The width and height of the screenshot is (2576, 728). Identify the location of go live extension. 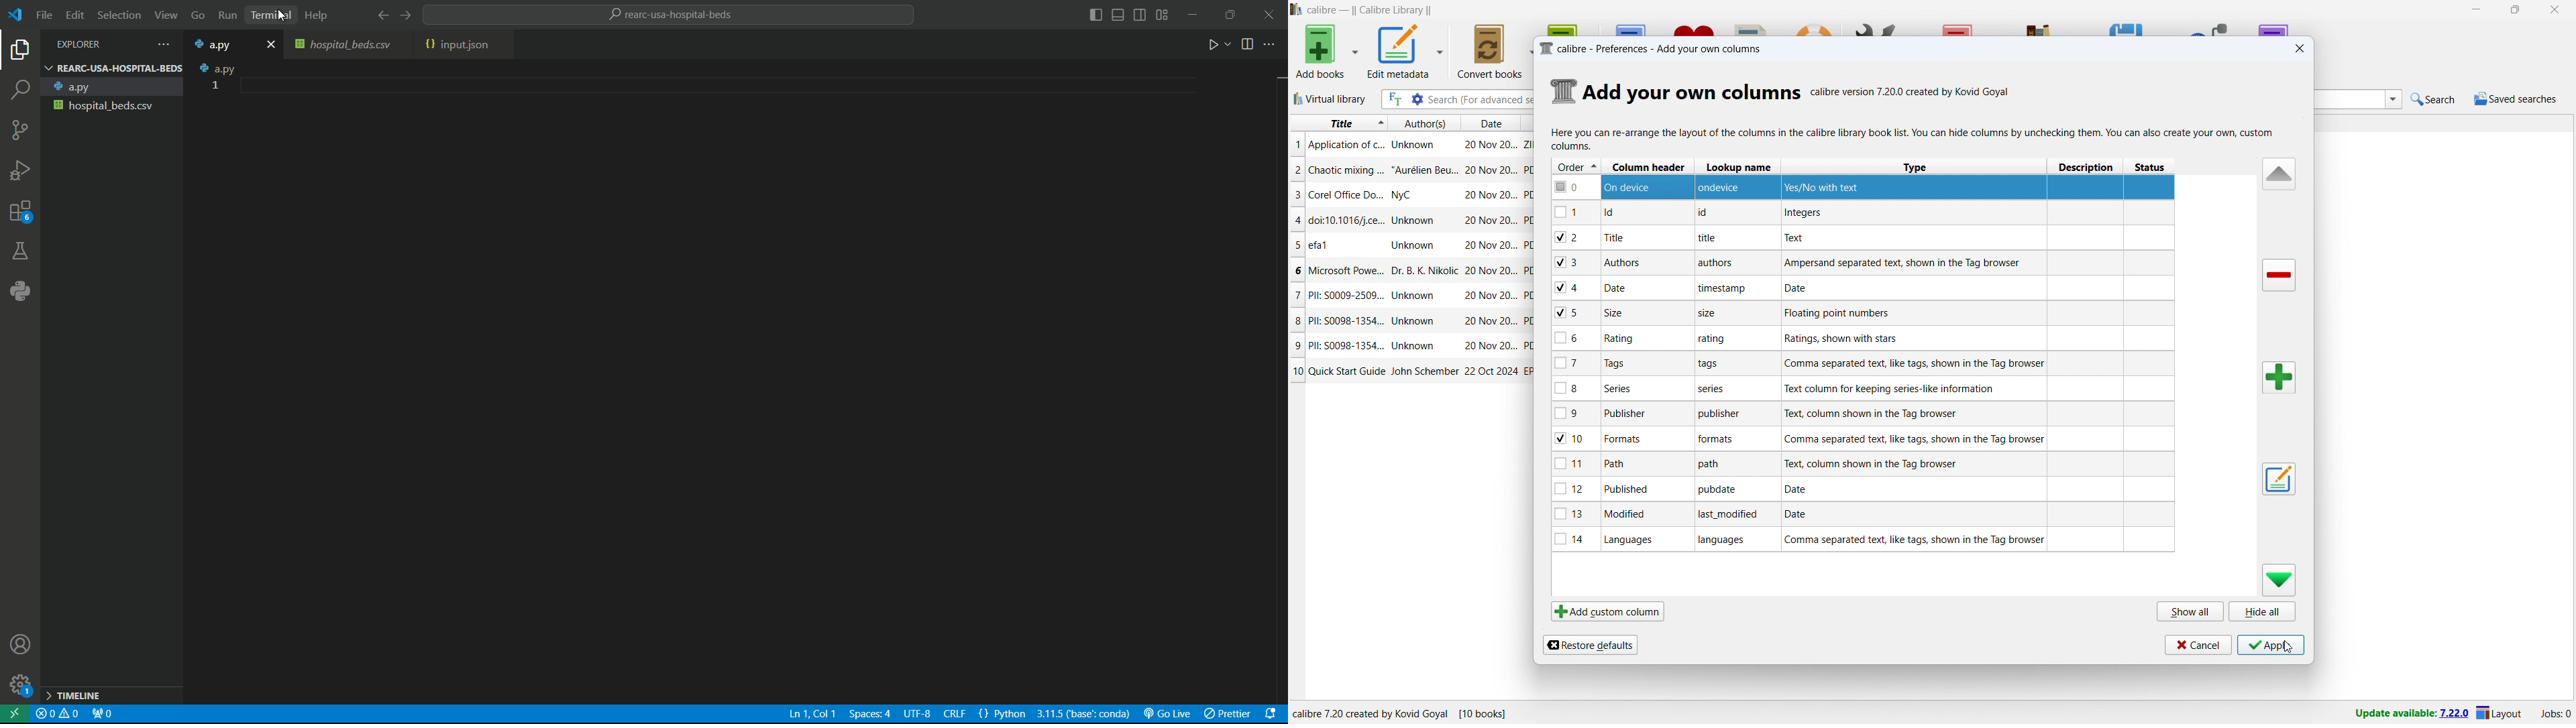
(1169, 714).